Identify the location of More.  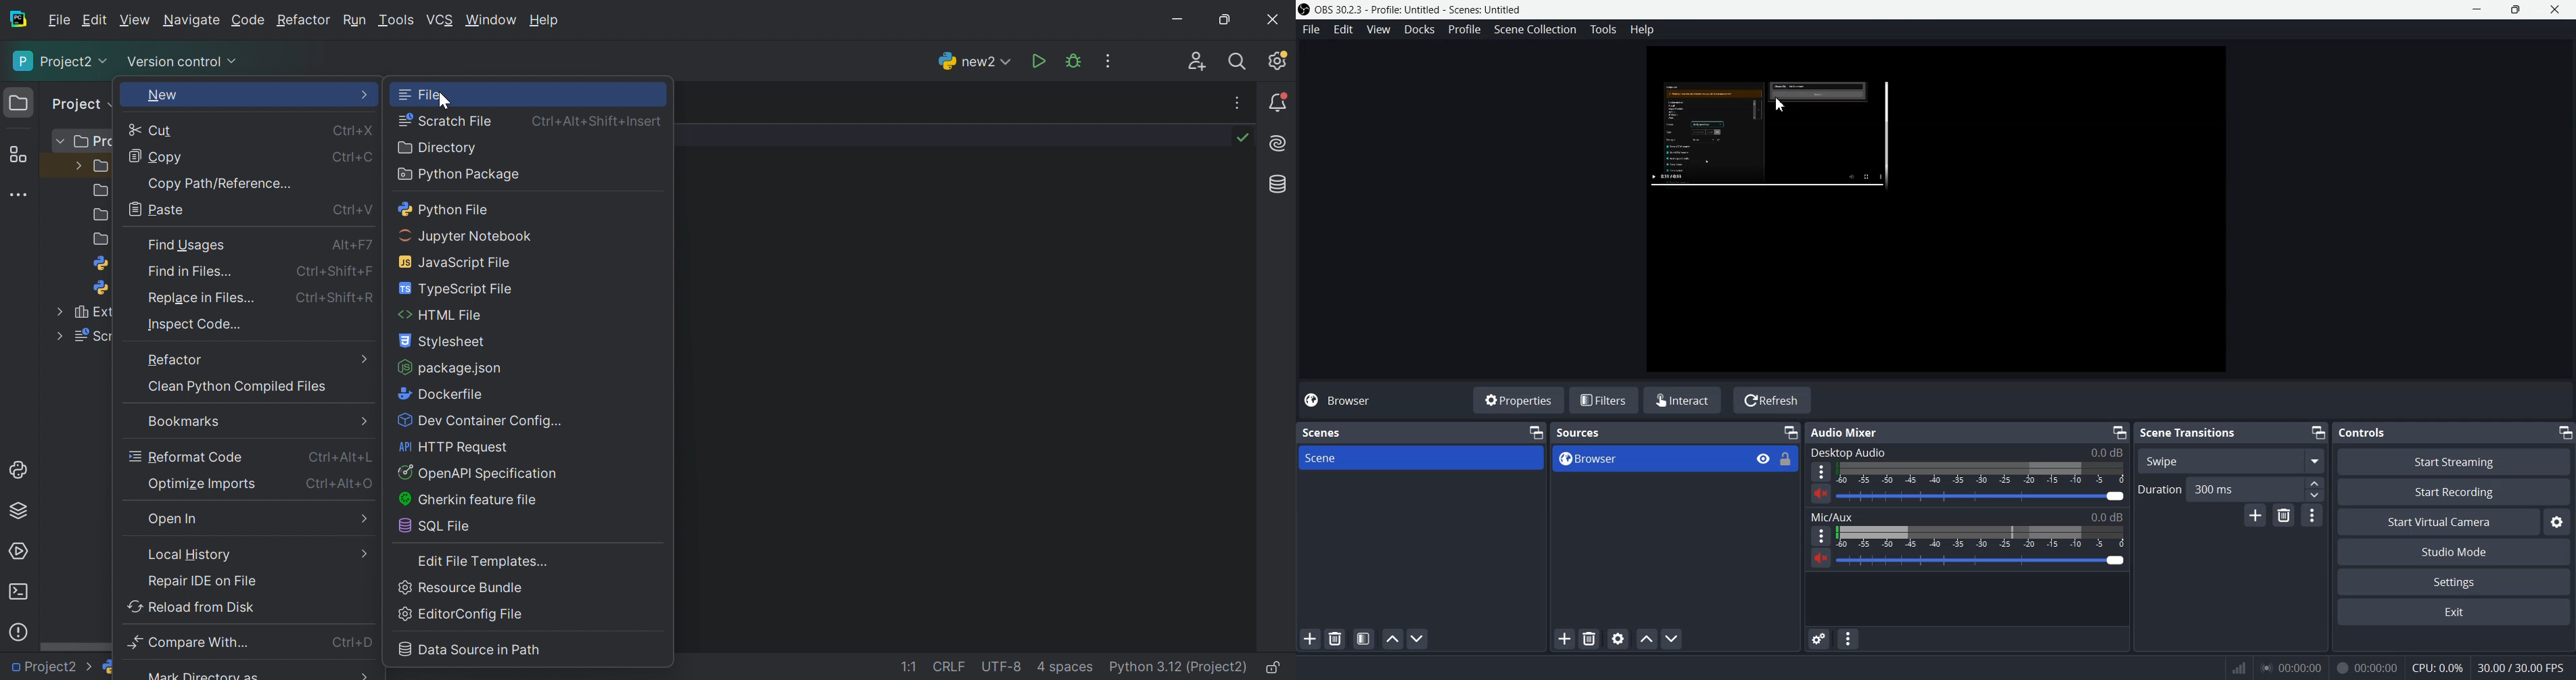
(363, 420).